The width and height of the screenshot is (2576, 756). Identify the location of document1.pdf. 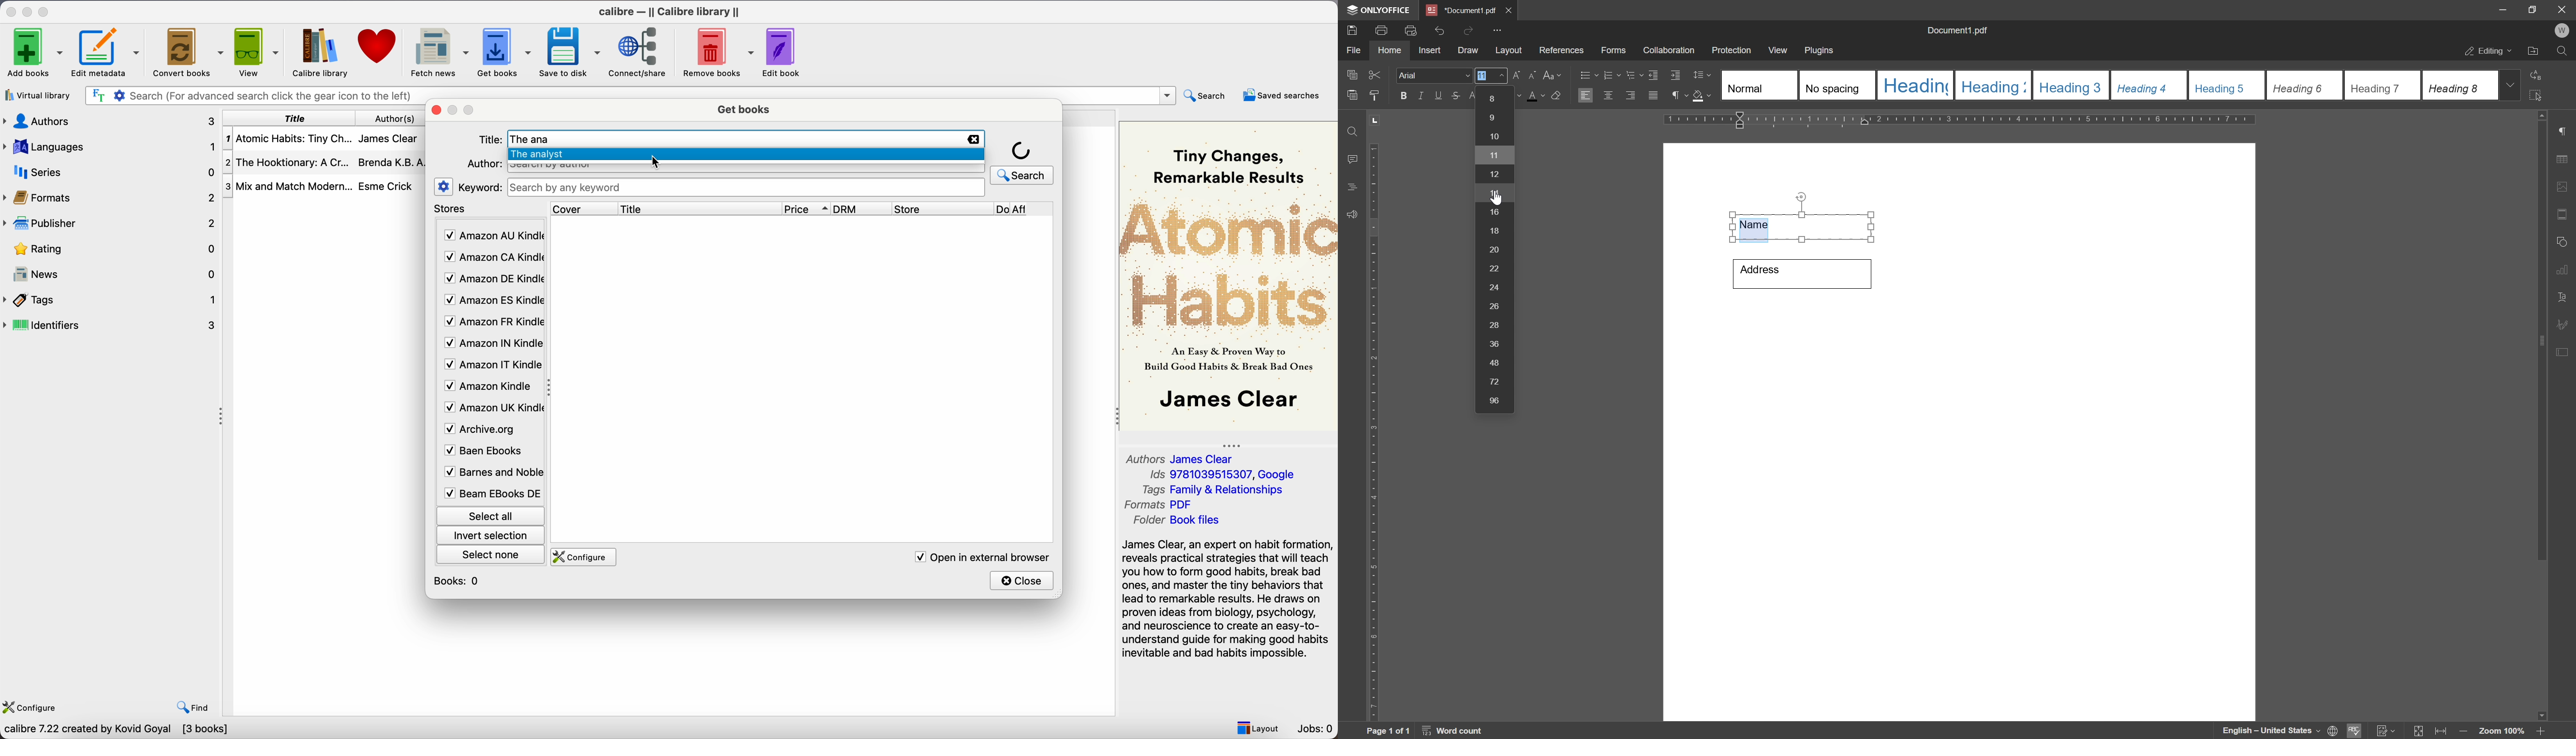
(1959, 31).